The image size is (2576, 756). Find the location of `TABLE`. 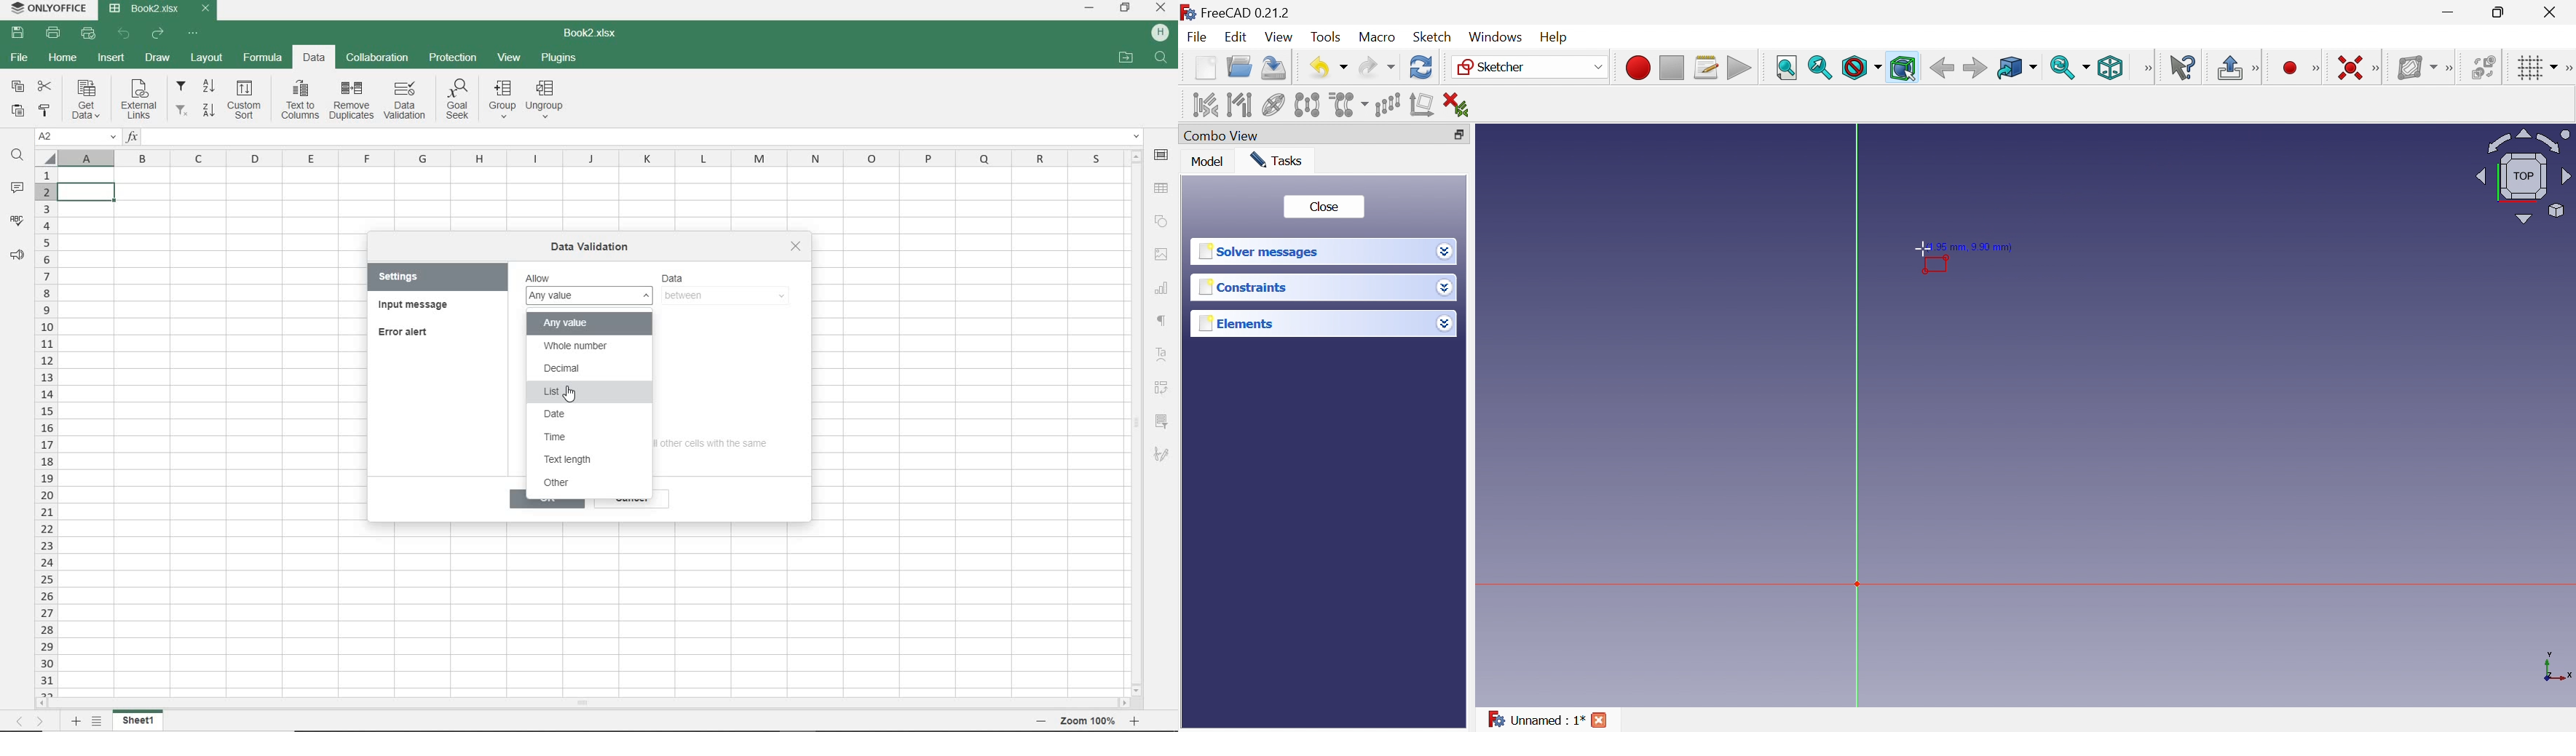

TABLE is located at coordinates (1163, 188).